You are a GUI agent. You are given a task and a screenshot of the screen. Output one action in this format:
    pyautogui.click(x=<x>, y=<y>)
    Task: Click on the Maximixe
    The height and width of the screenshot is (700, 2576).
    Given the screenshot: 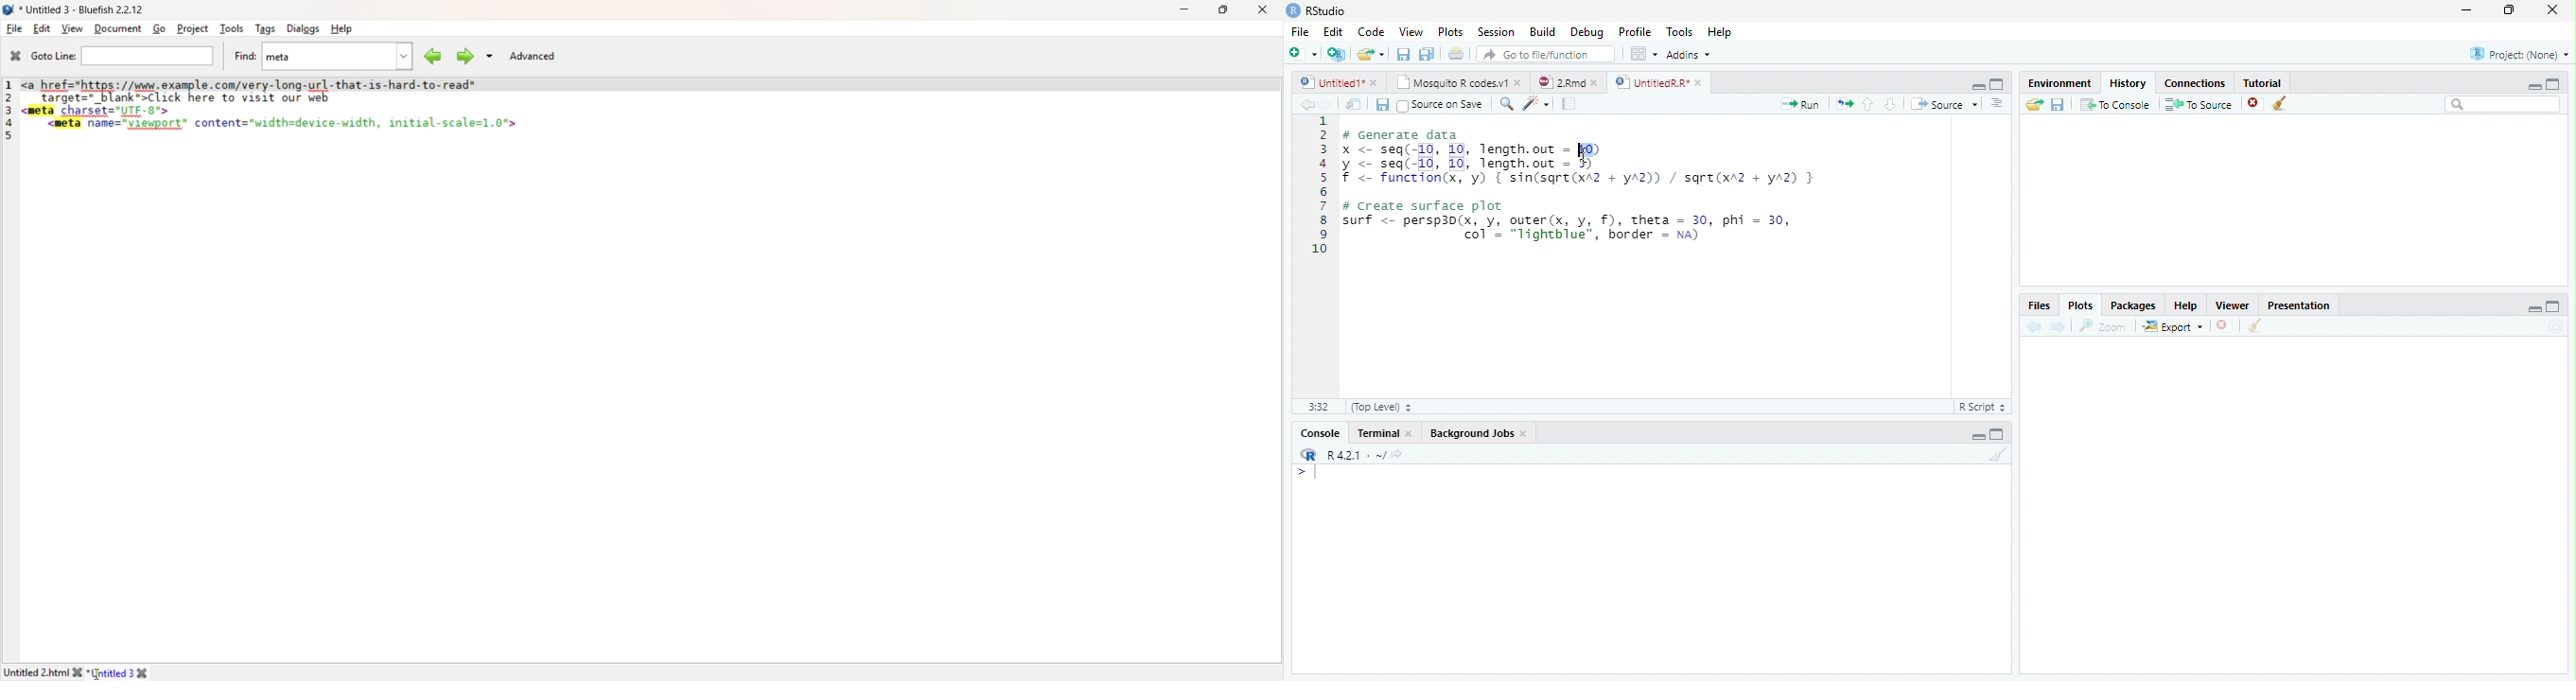 What is the action you would take?
    pyautogui.click(x=1997, y=83)
    